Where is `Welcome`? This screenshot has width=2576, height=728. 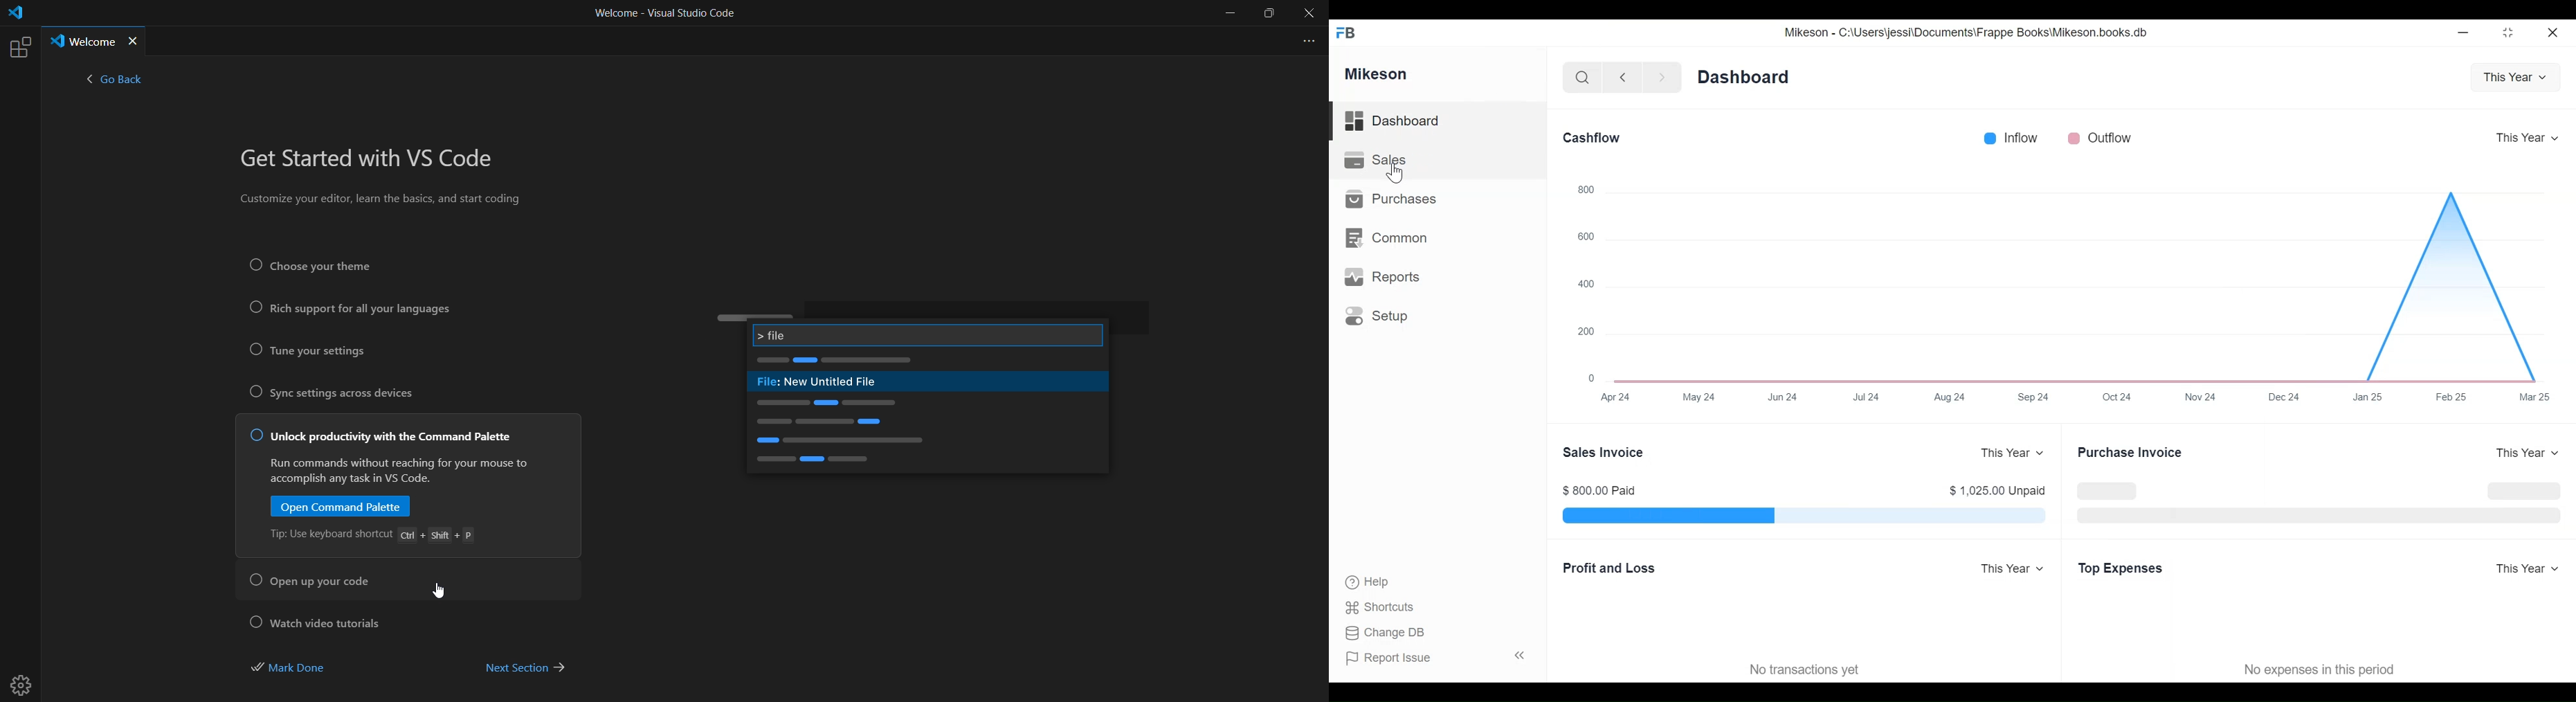
Welcome is located at coordinates (82, 41).